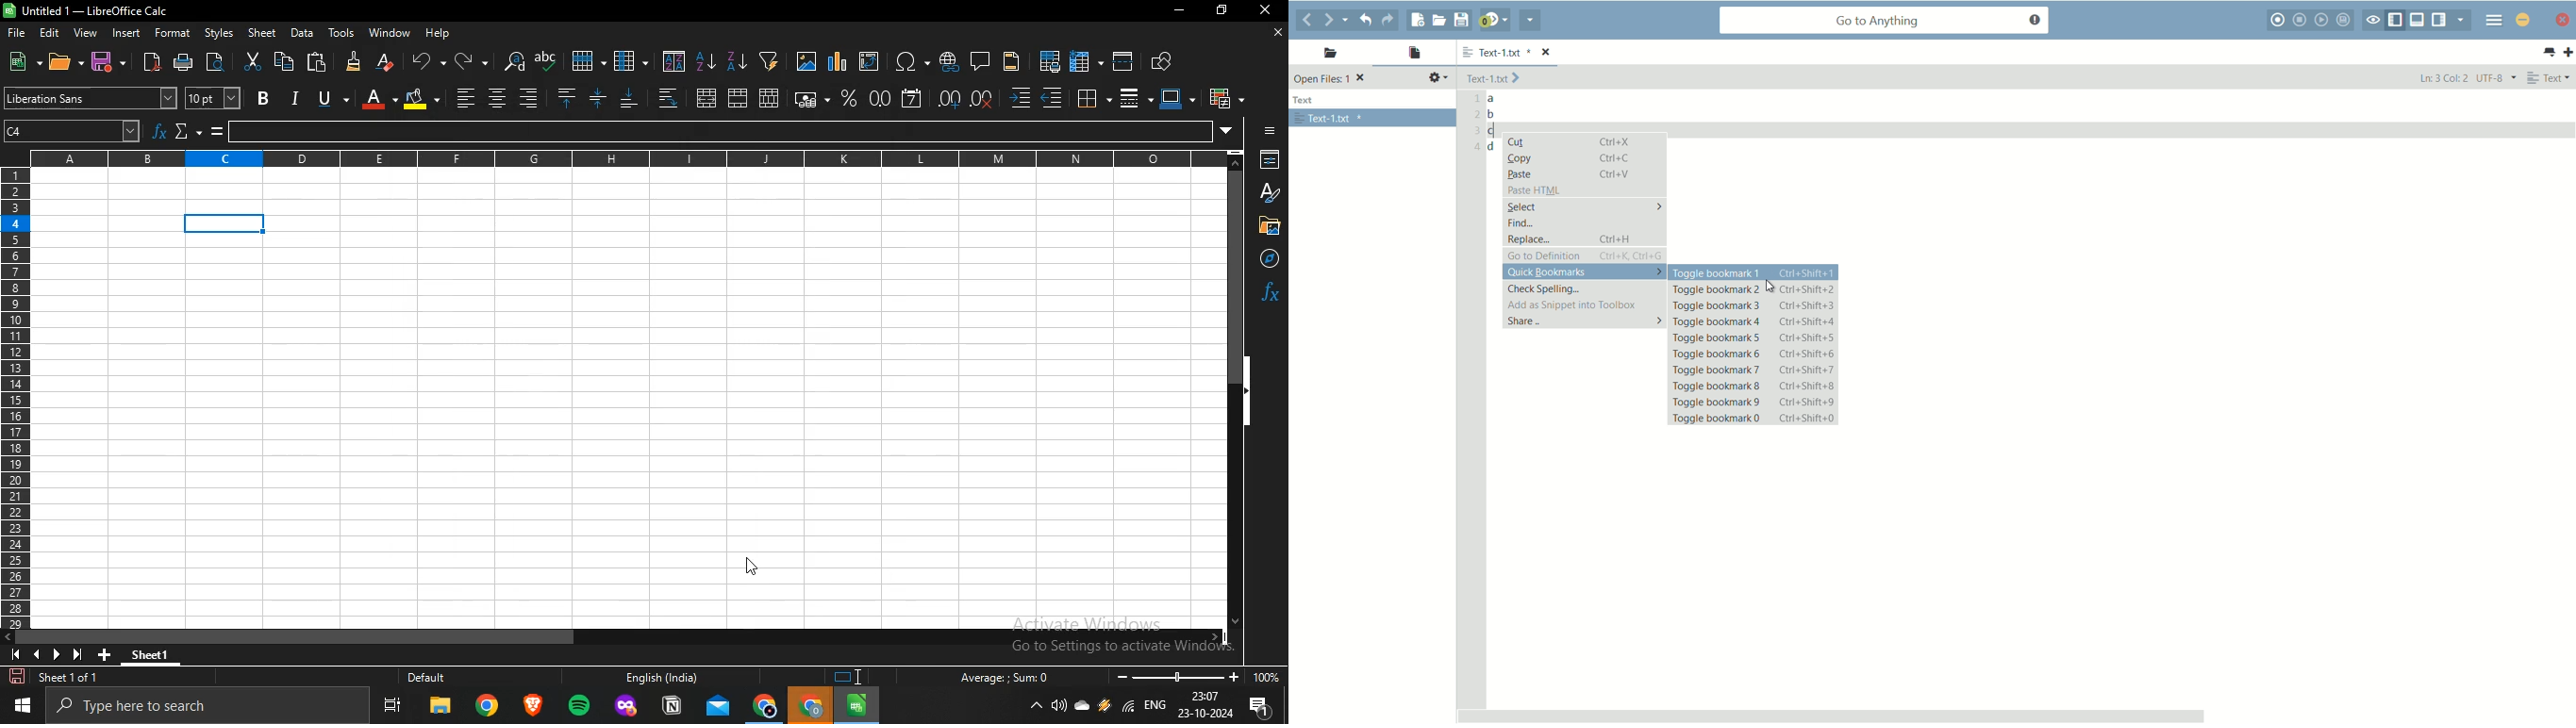 The height and width of the screenshot is (728, 2576). What do you see at coordinates (1091, 97) in the screenshot?
I see `borders` at bounding box center [1091, 97].